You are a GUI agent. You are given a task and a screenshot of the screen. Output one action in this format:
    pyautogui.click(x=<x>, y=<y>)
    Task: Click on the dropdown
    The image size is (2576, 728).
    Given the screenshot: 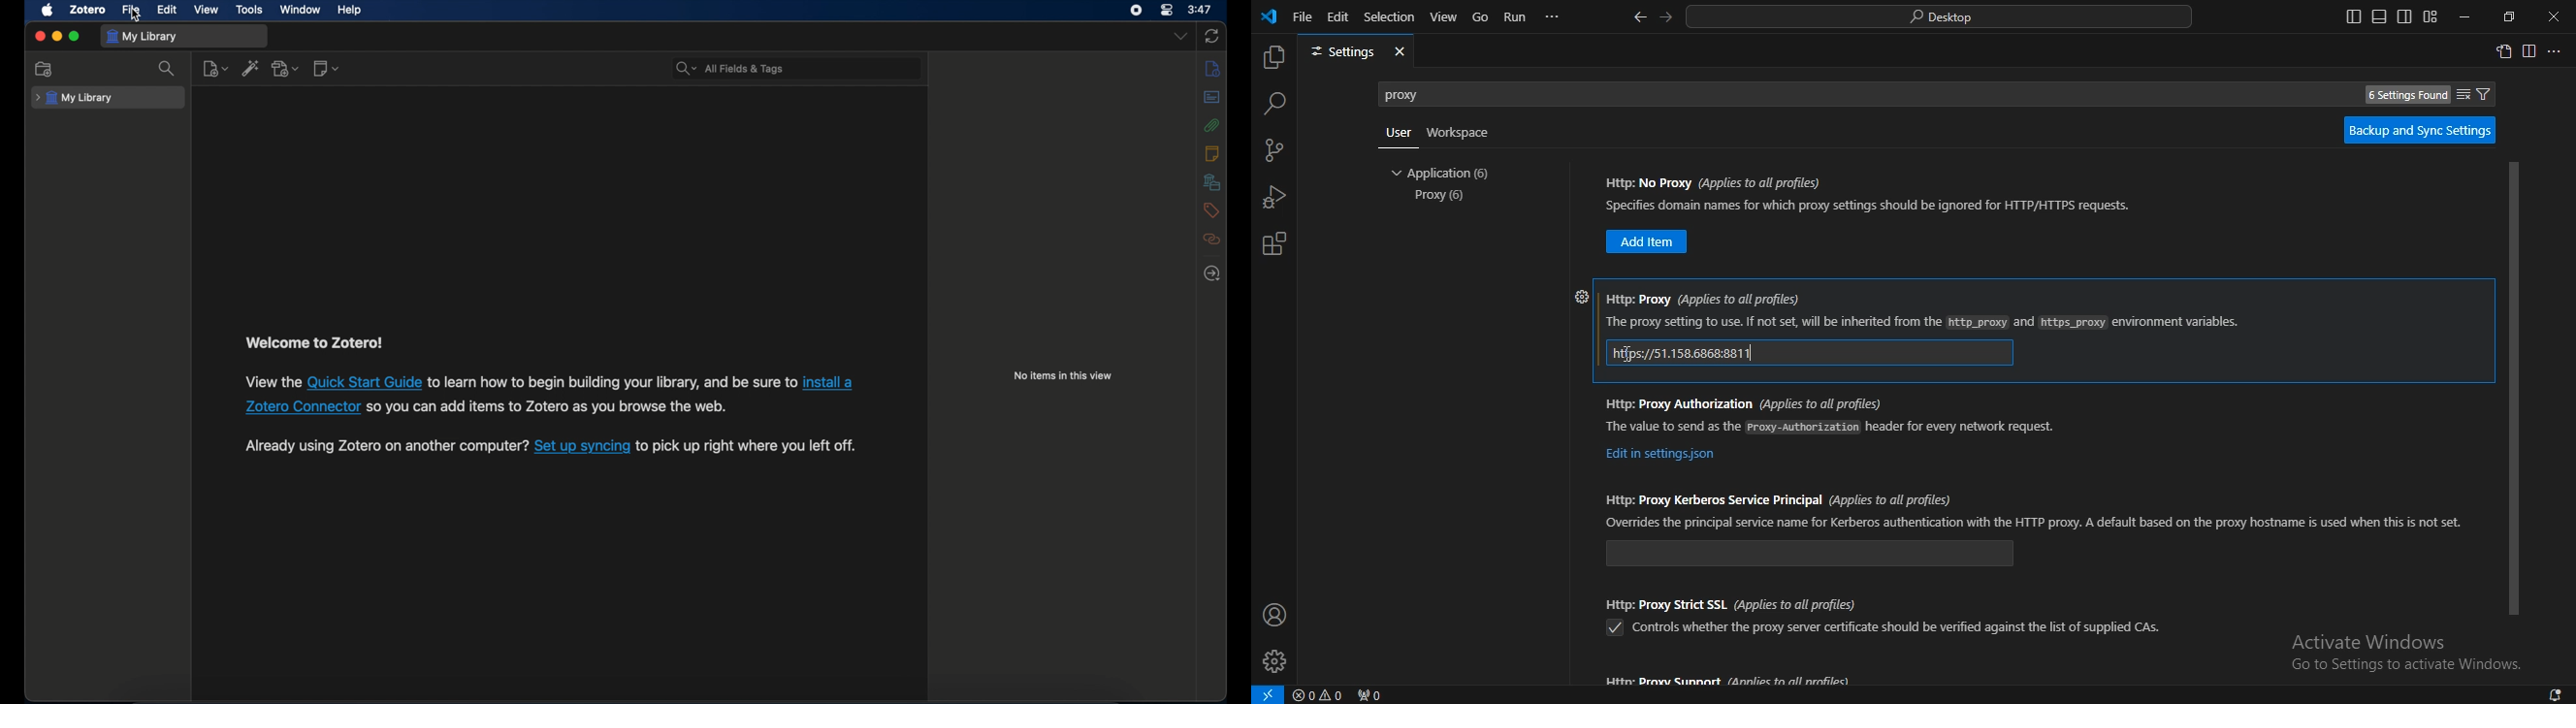 What is the action you would take?
    pyautogui.click(x=1180, y=37)
    